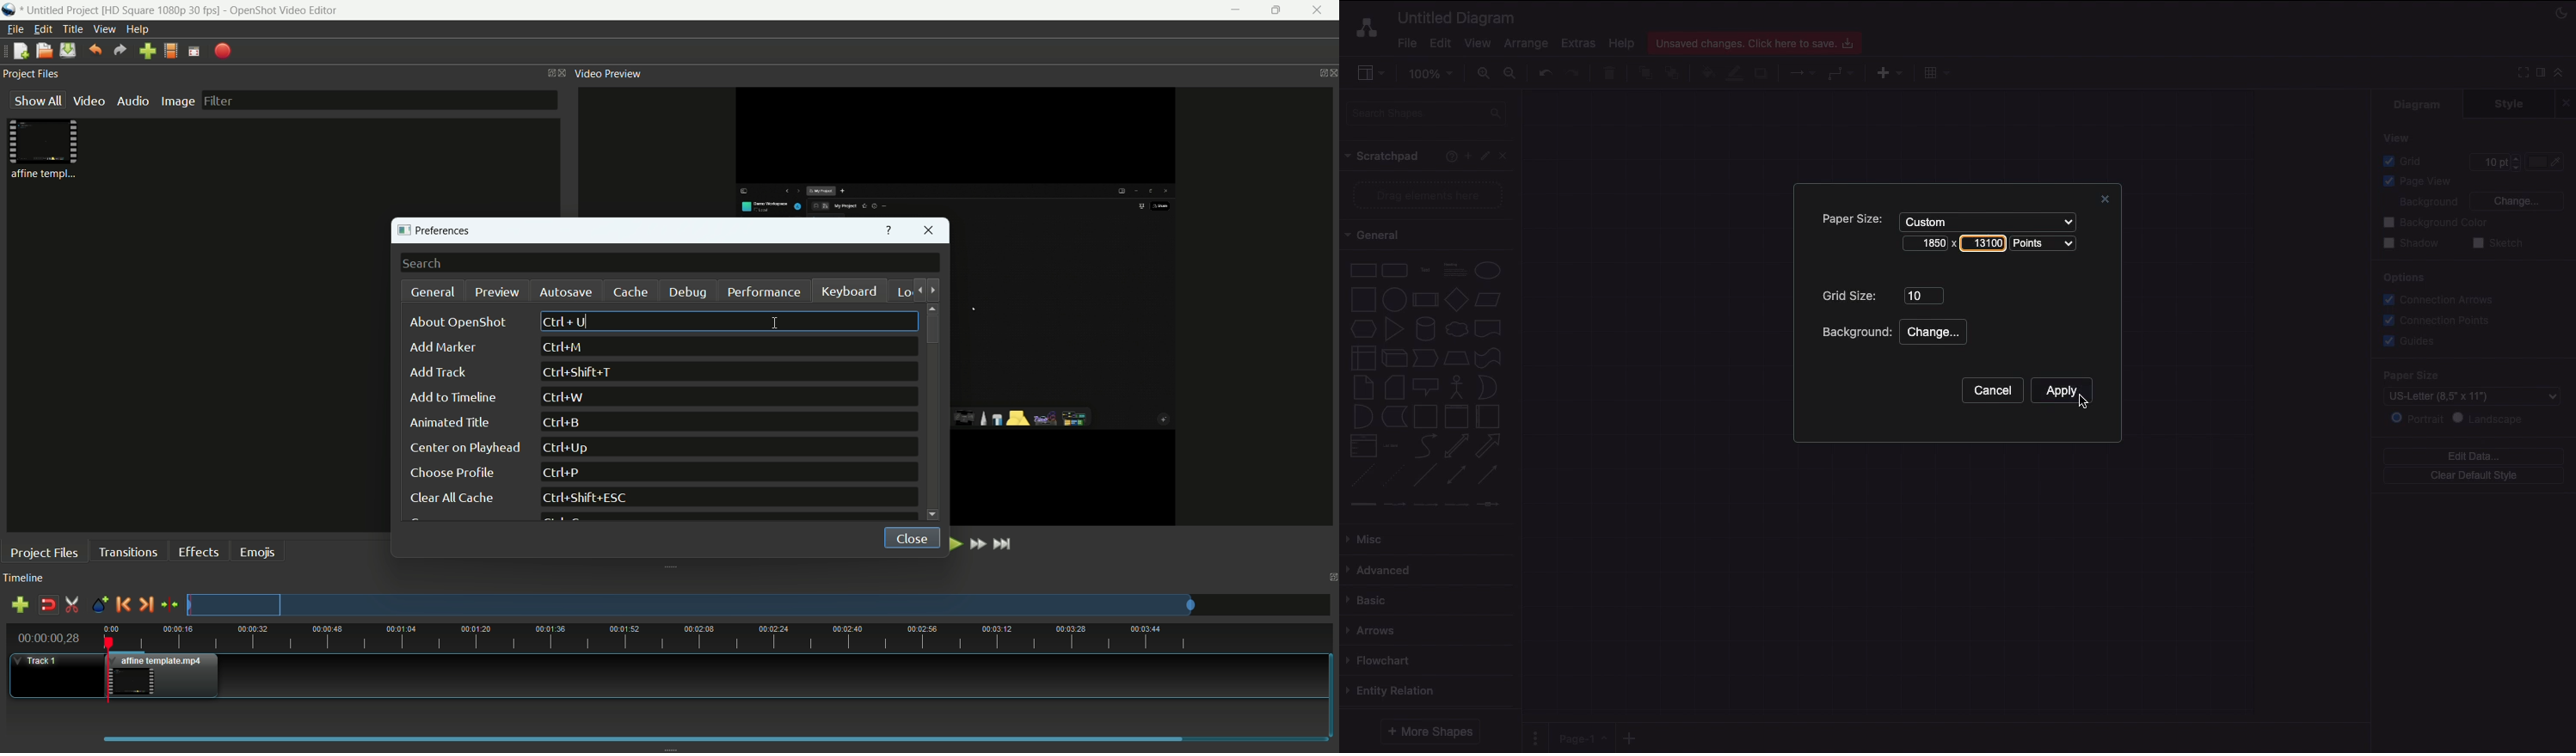 The height and width of the screenshot is (756, 2576). Describe the element at coordinates (1423, 504) in the screenshot. I see `connector 3` at that location.